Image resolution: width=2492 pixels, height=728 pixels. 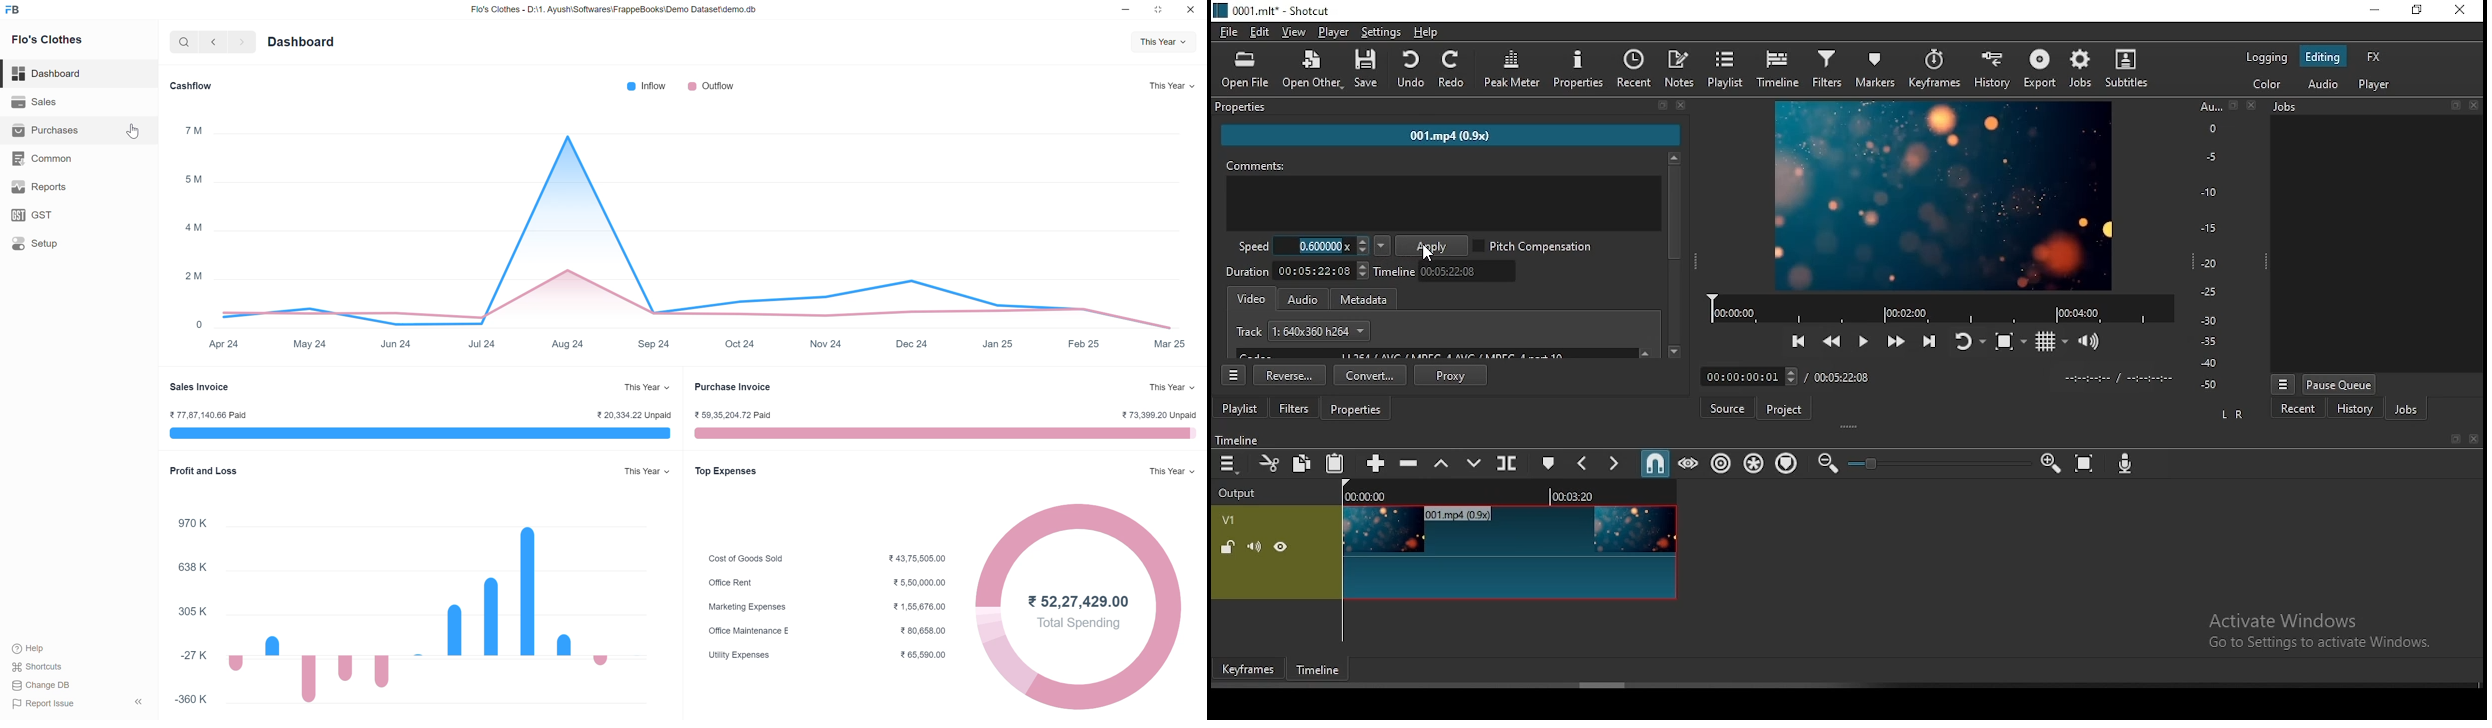 What do you see at coordinates (1512, 67) in the screenshot?
I see `peak meter` at bounding box center [1512, 67].